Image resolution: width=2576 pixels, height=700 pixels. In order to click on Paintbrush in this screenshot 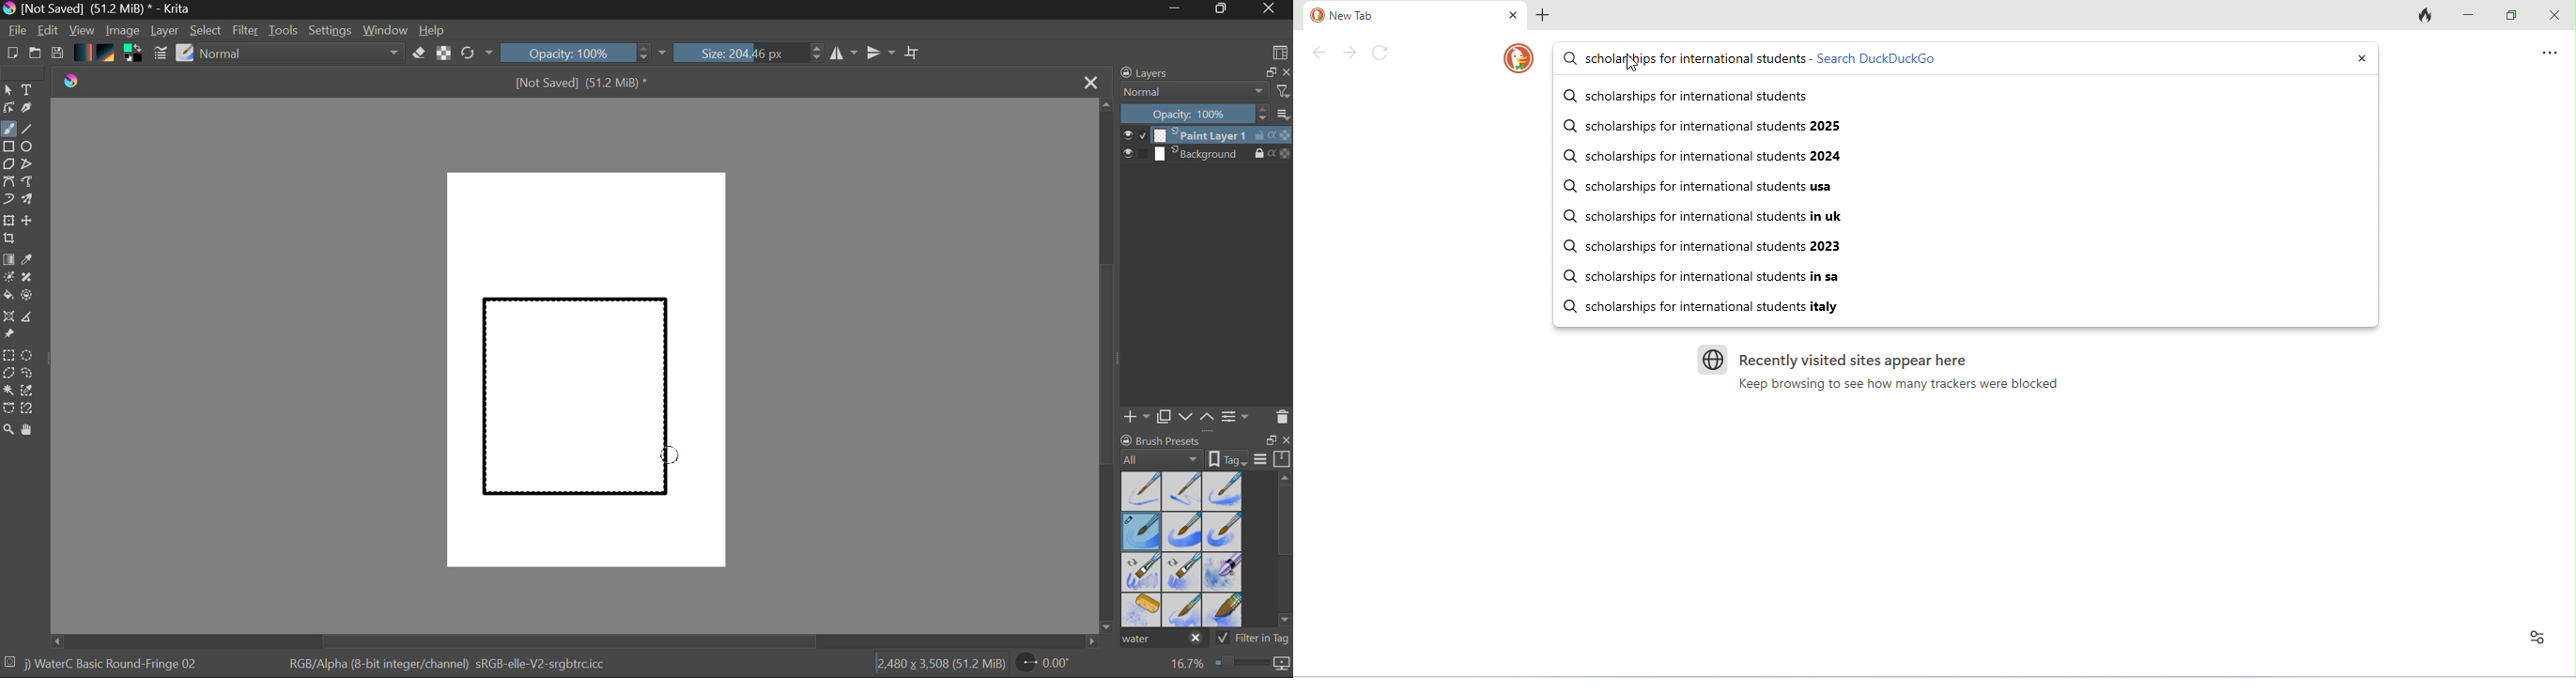, I will do `click(8, 130)`.